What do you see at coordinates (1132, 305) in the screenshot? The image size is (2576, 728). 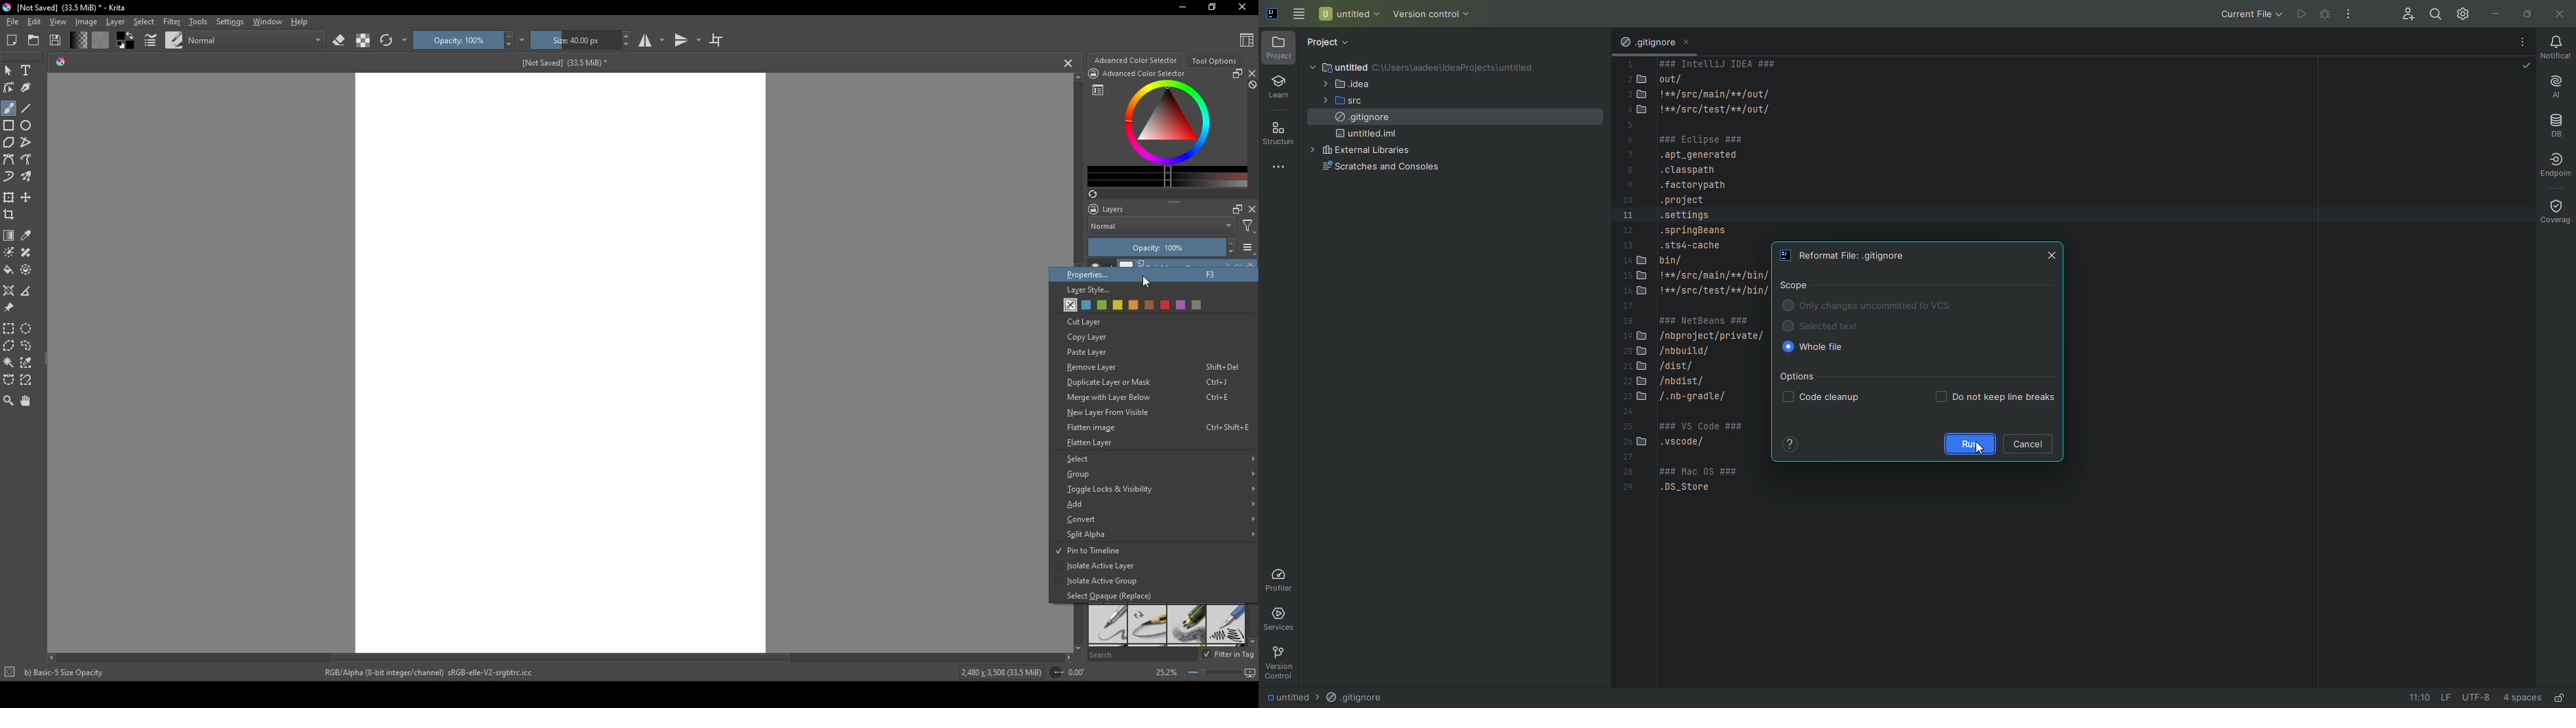 I see `yellow` at bounding box center [1132, 305].